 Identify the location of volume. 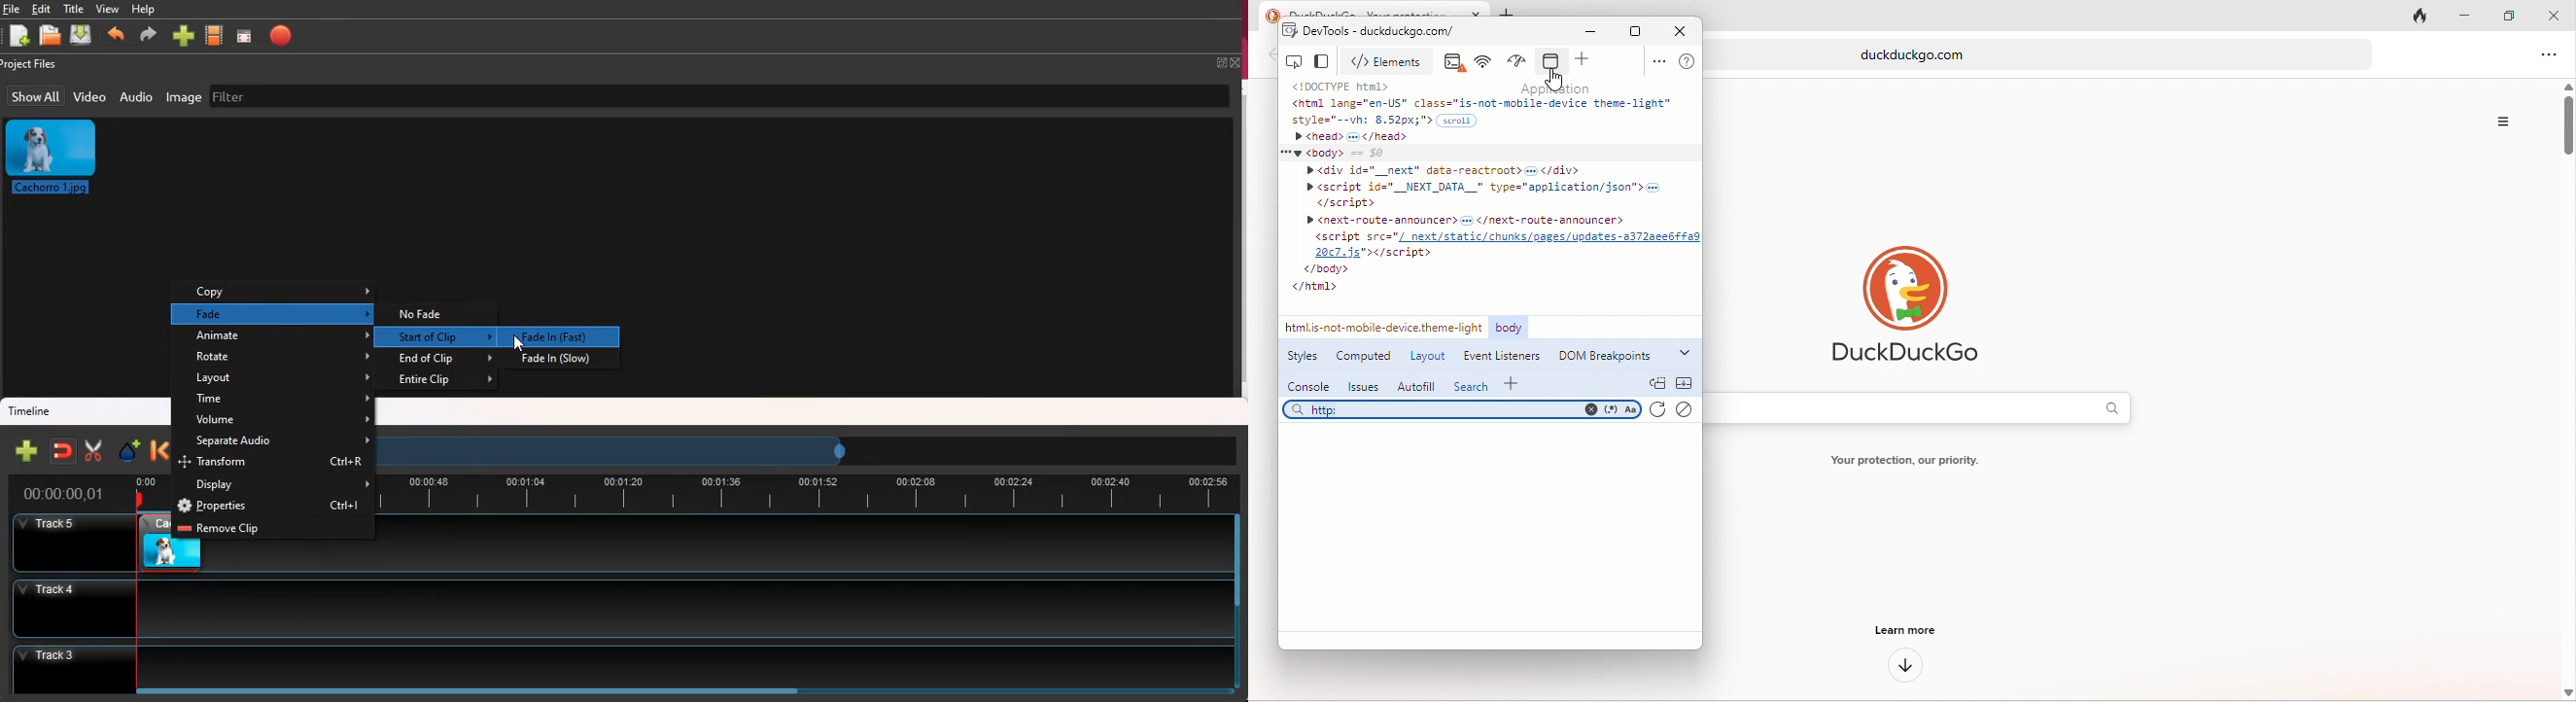
(281, 420).